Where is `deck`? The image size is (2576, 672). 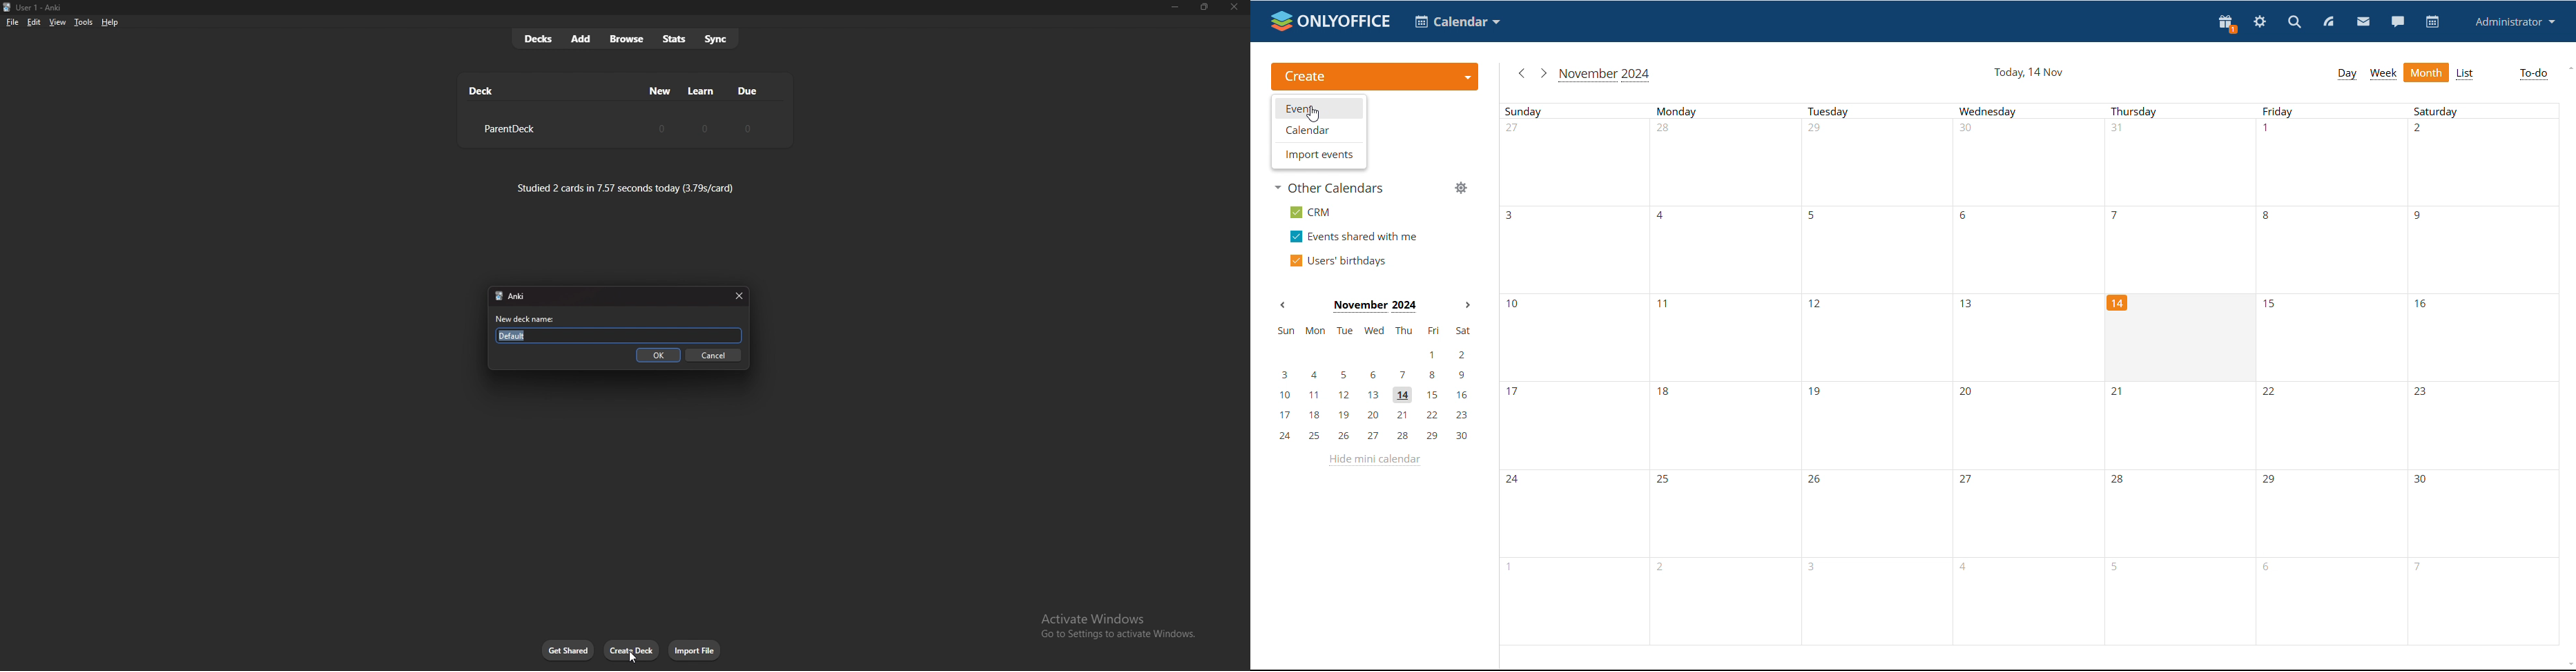 deck is located at coordinates (482, 91).